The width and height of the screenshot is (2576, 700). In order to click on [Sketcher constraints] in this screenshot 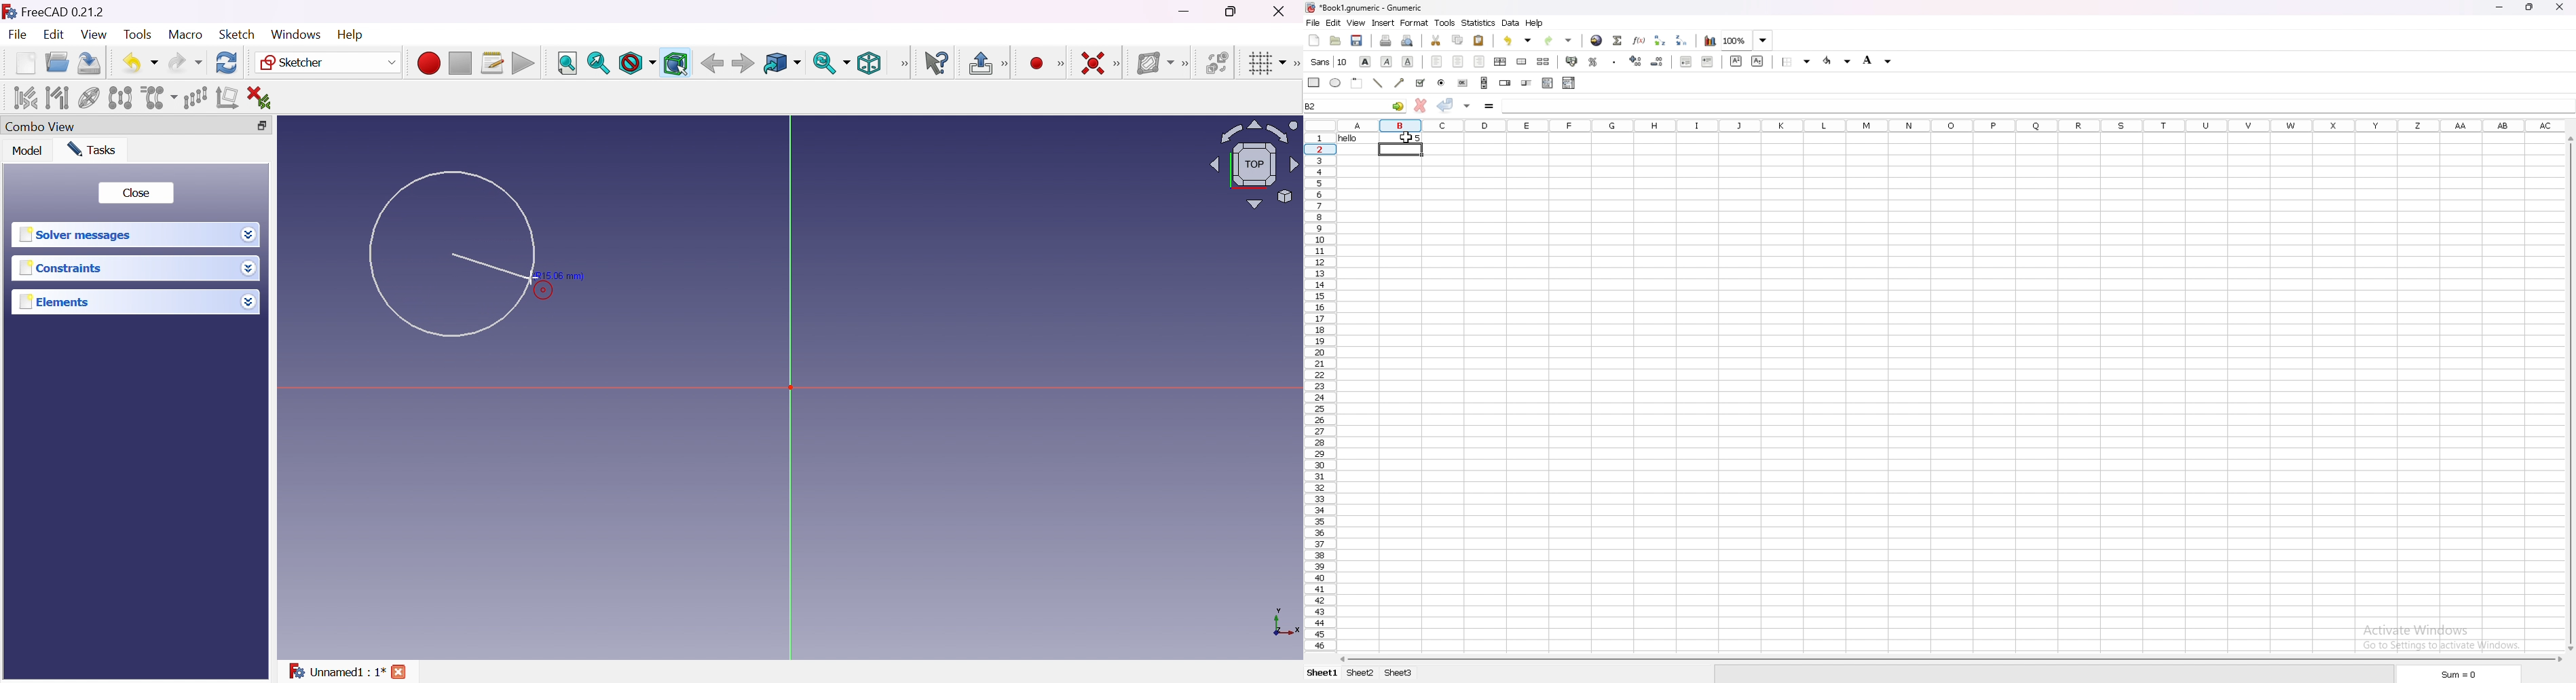, I will do `click(1120, 64)`.